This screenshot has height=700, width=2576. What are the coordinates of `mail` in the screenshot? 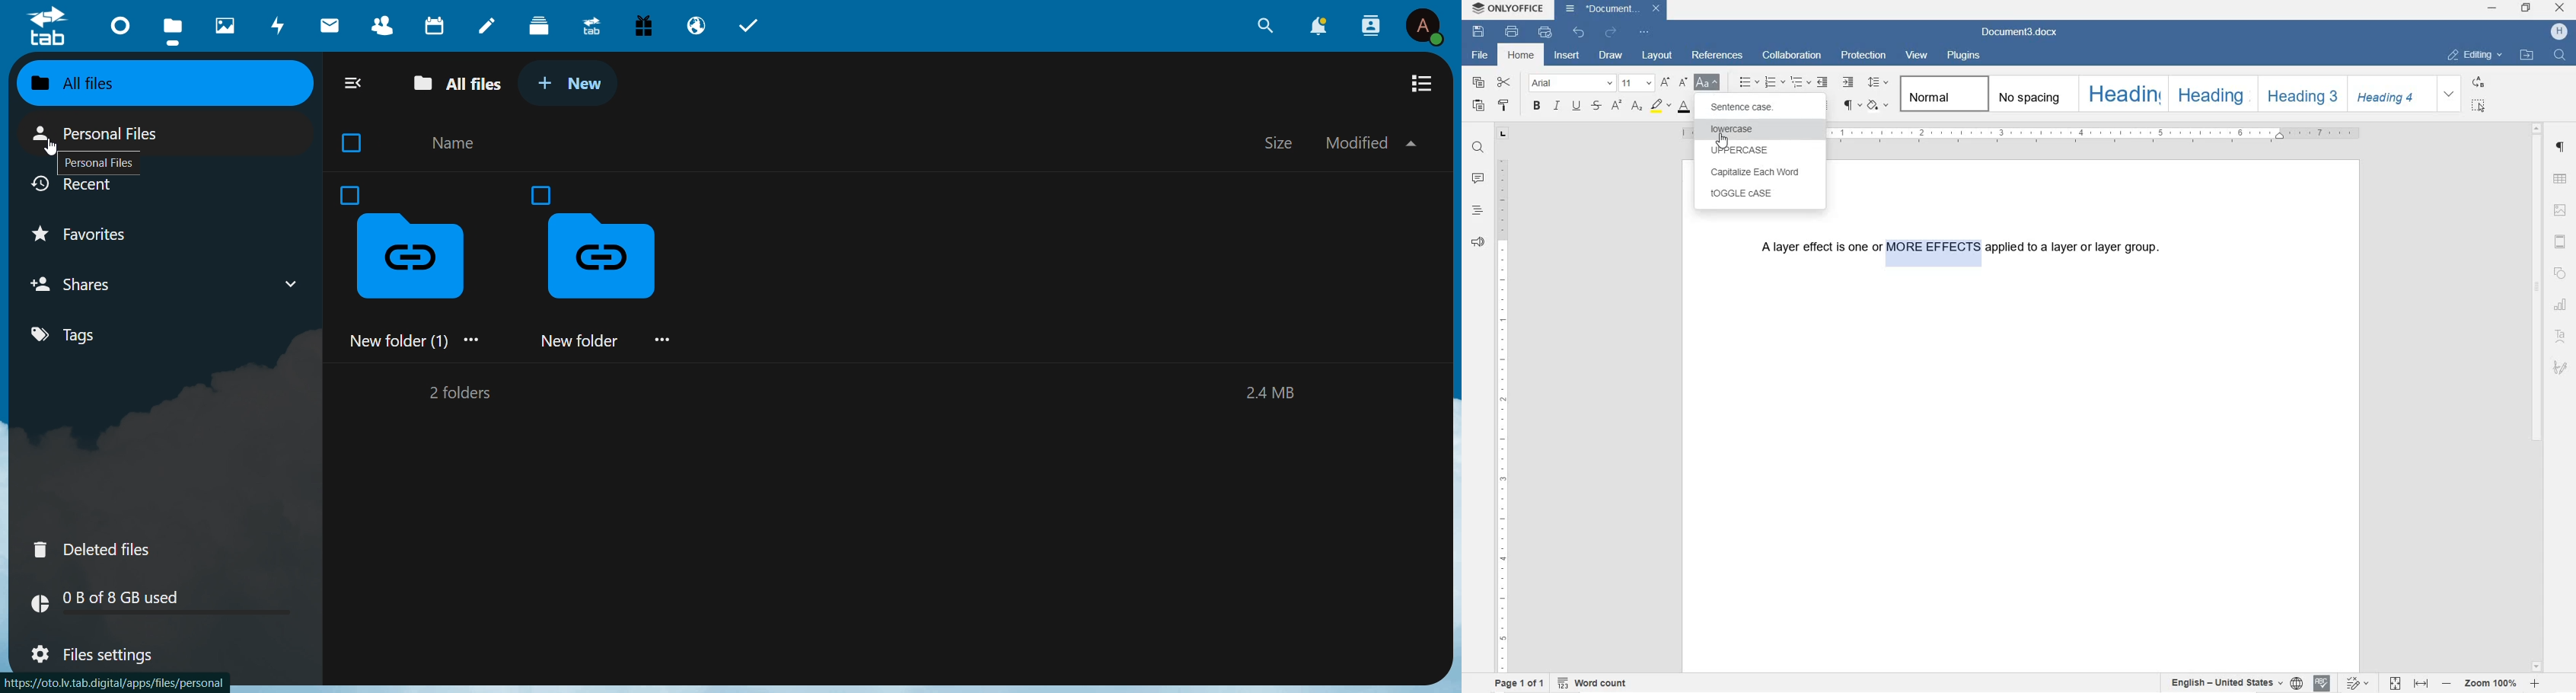 It's located at (331, 24).